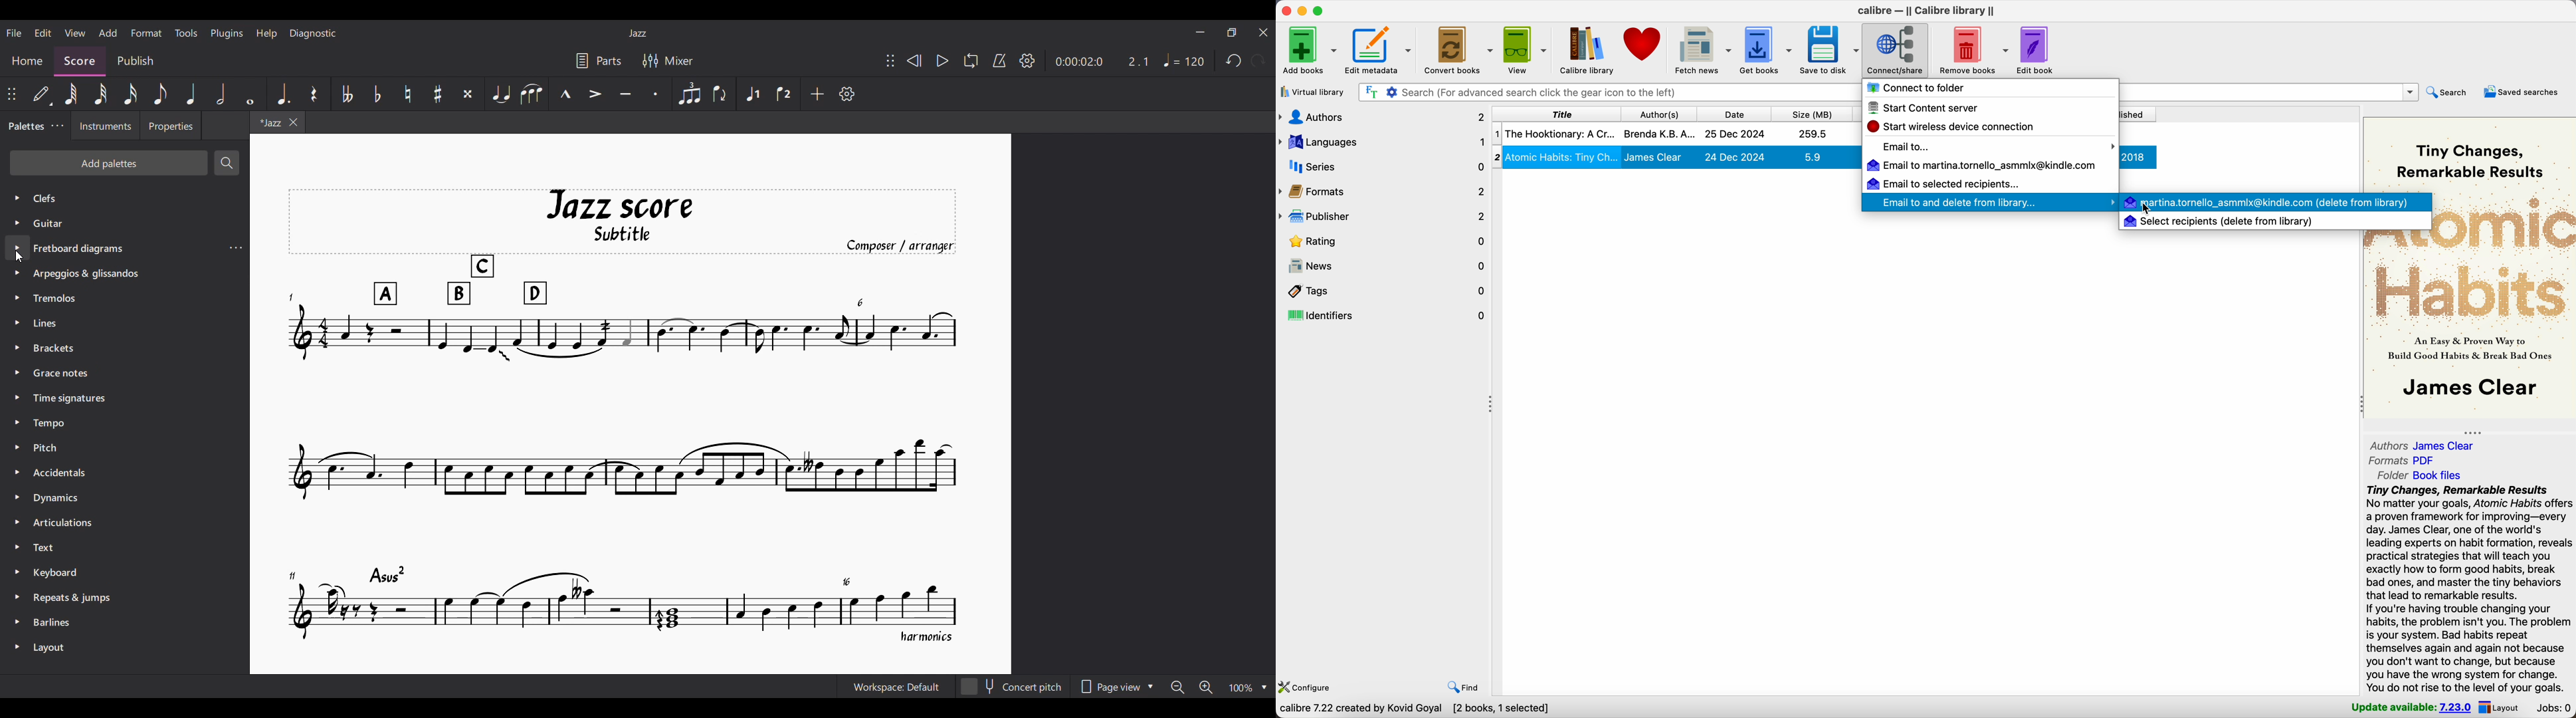  What do you see at coordinates (626, 94) in the screenshot?
I see `Tenuto` at bounding box center [626, 94].